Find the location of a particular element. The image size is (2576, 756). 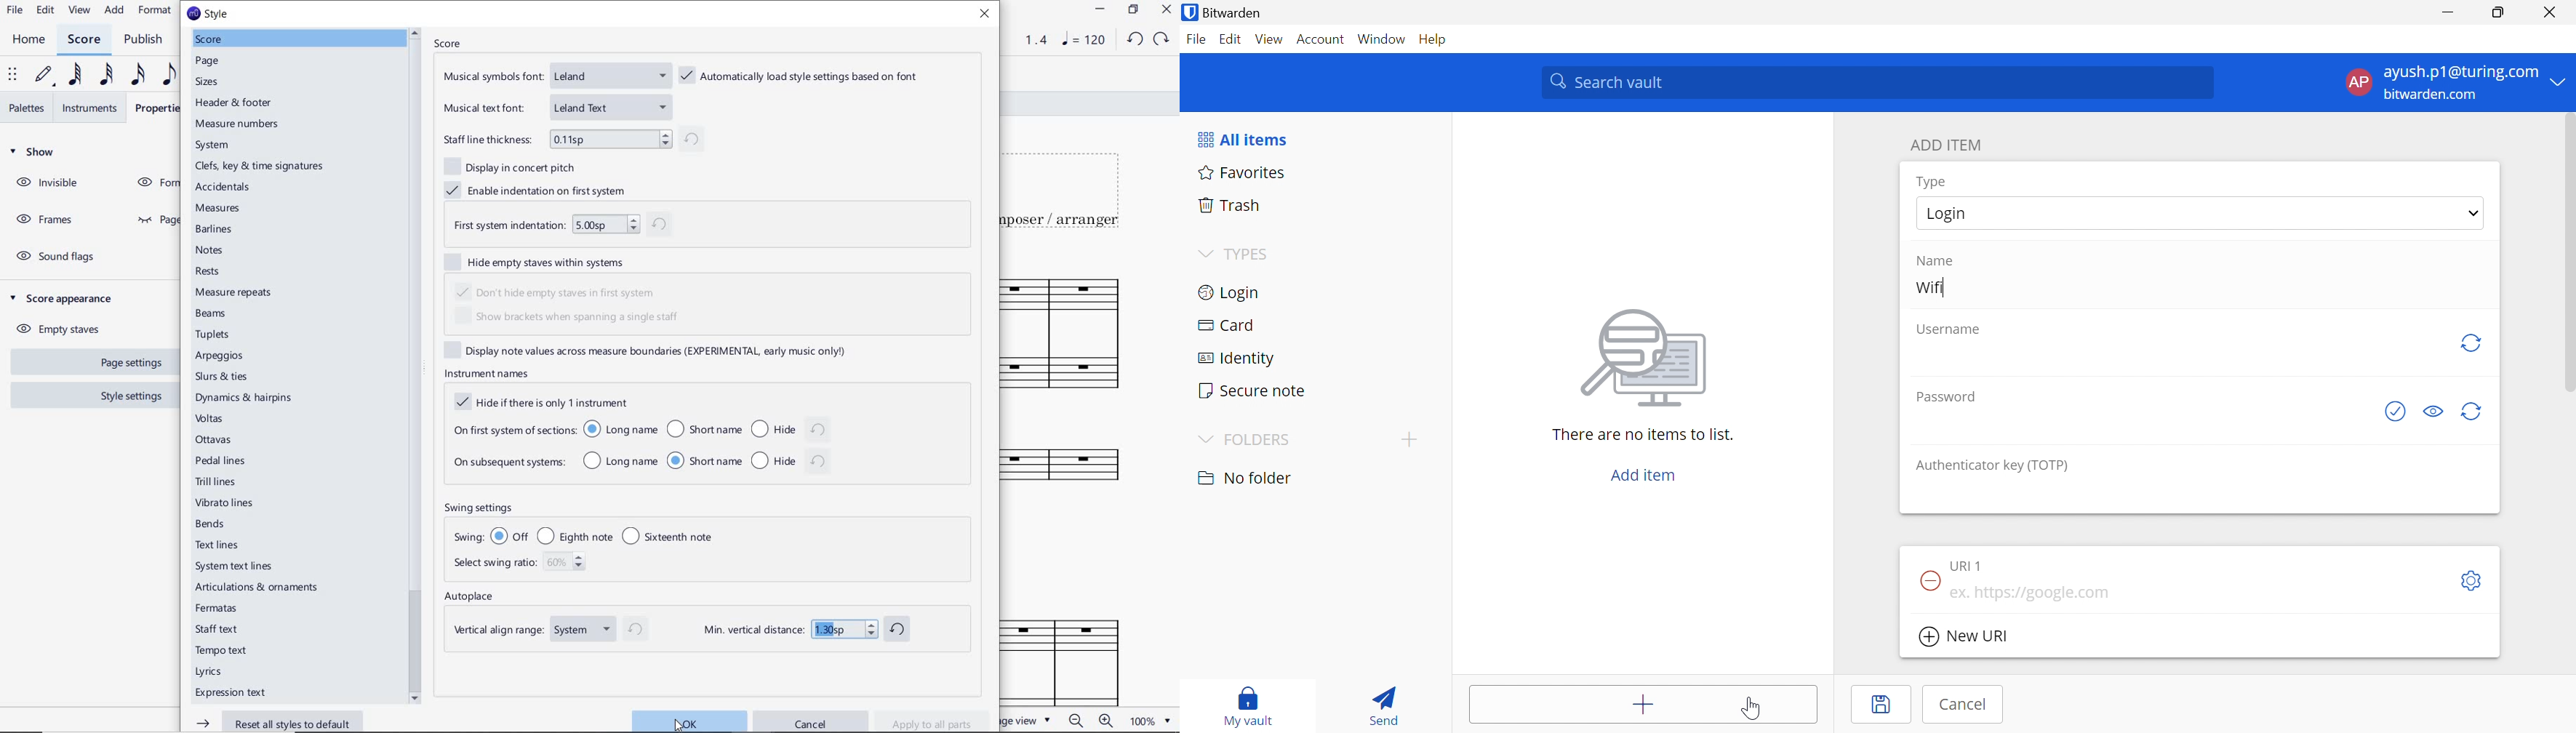

VIEW is located at coordinates (81, 11).